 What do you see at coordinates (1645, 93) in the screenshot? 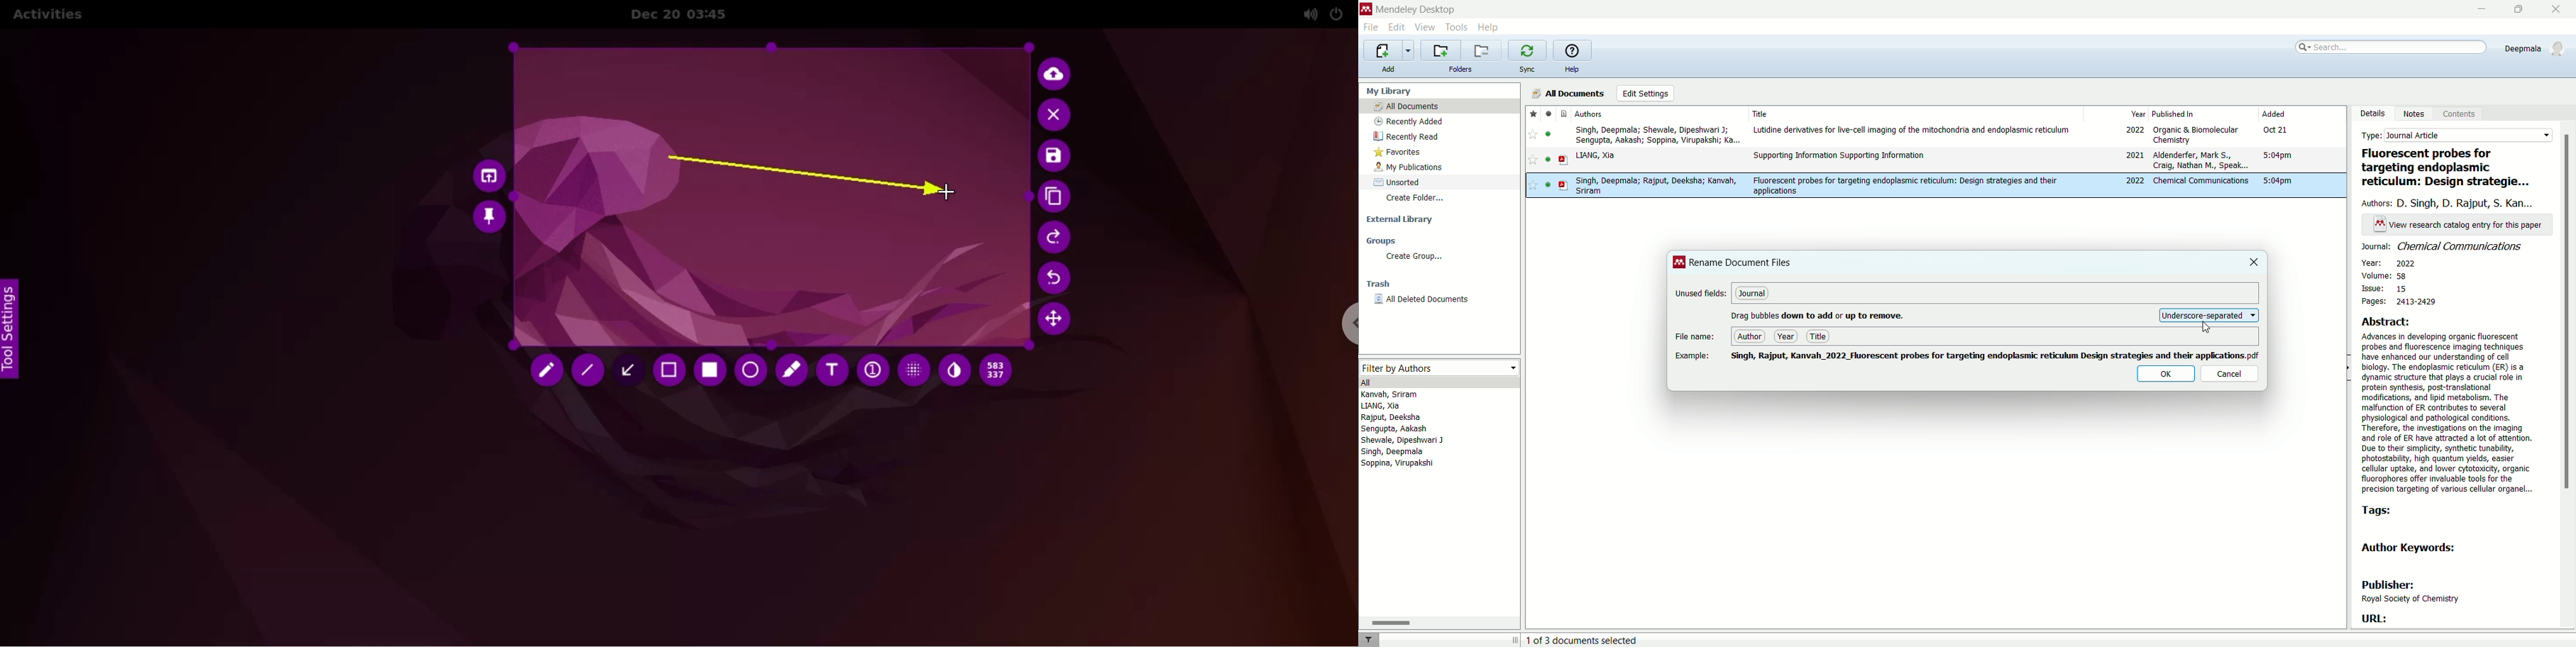
I see `edit settings` at bounding box center [1645, 93].